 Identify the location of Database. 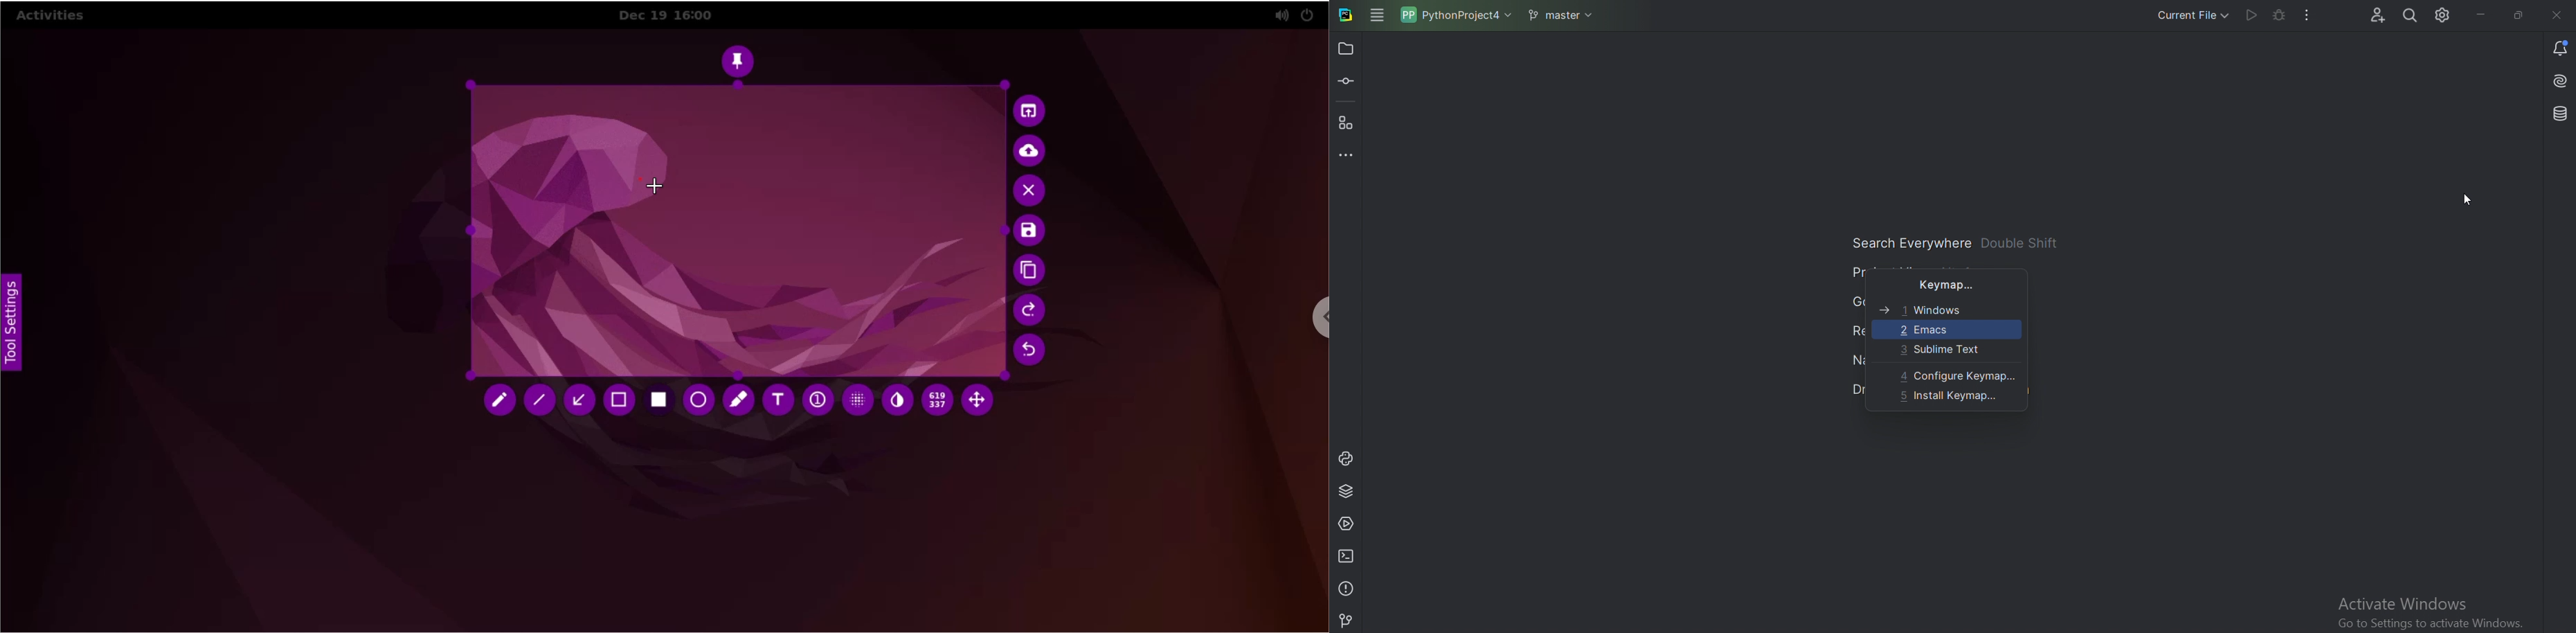
(2562, 111).